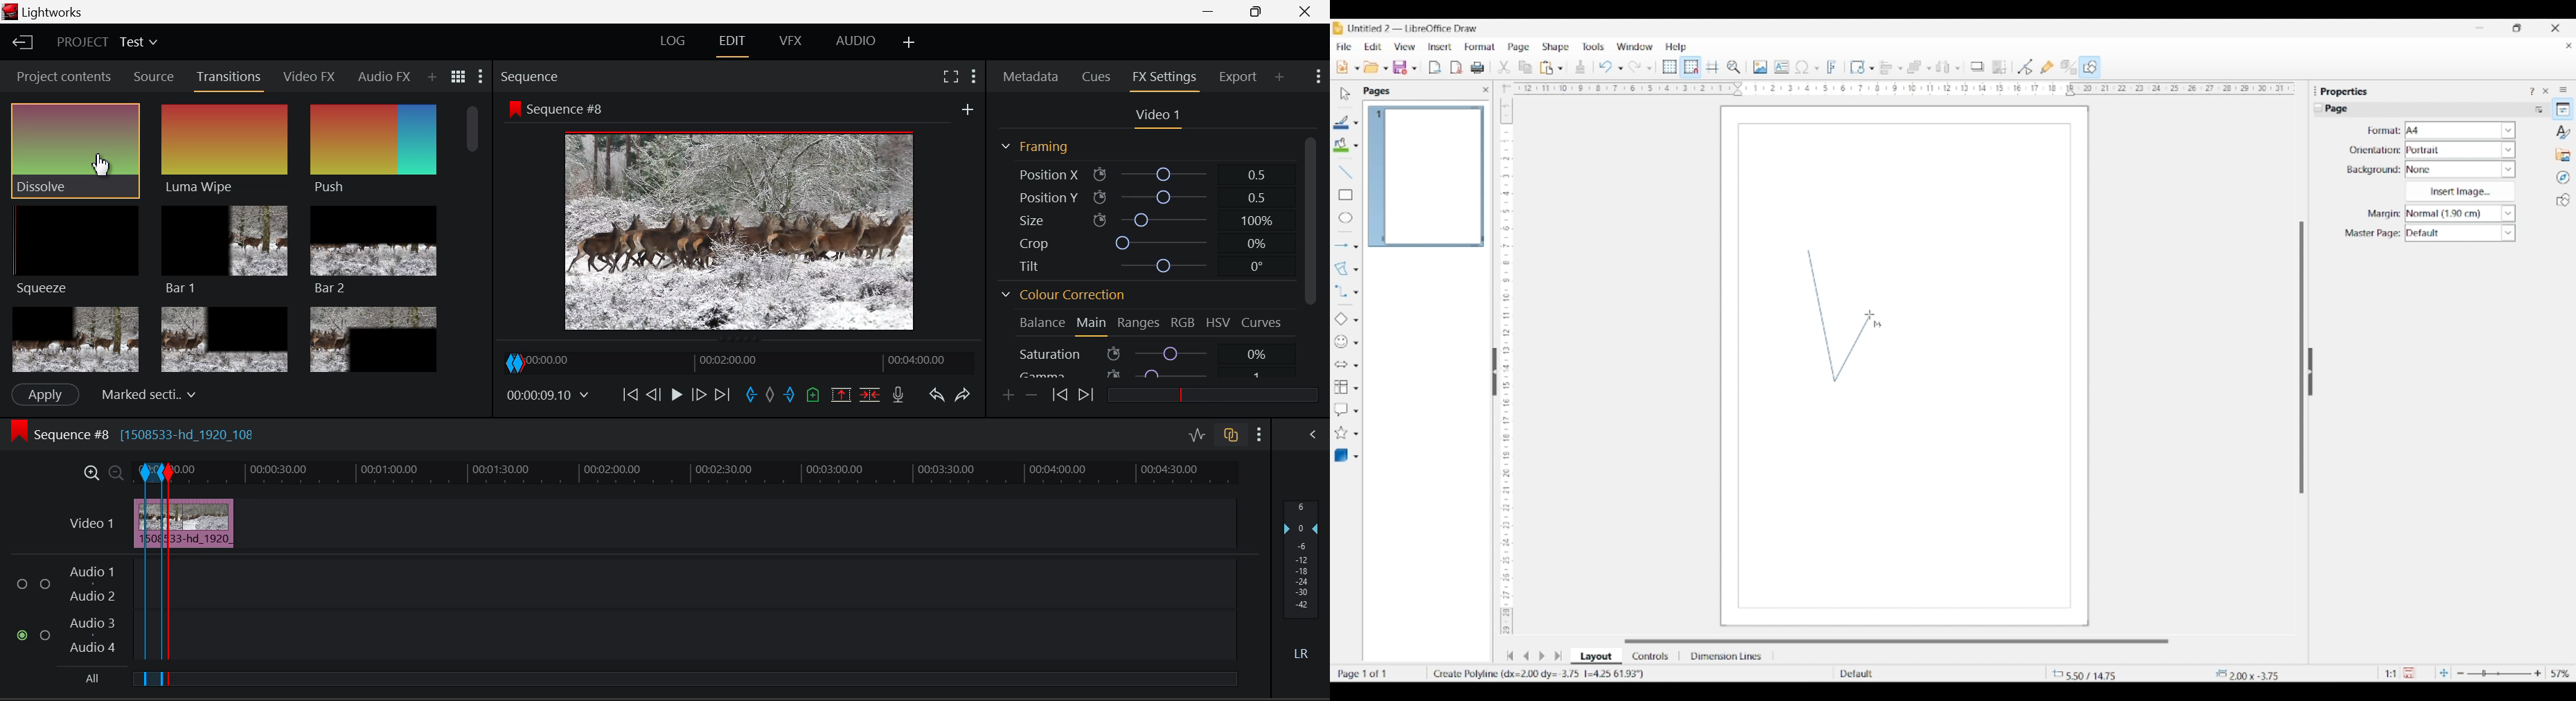 The width and height of the screenshot is (2576, 728). Describe the element at coordinates (1092, 325) in the screenshot. I see `Main` at that location.